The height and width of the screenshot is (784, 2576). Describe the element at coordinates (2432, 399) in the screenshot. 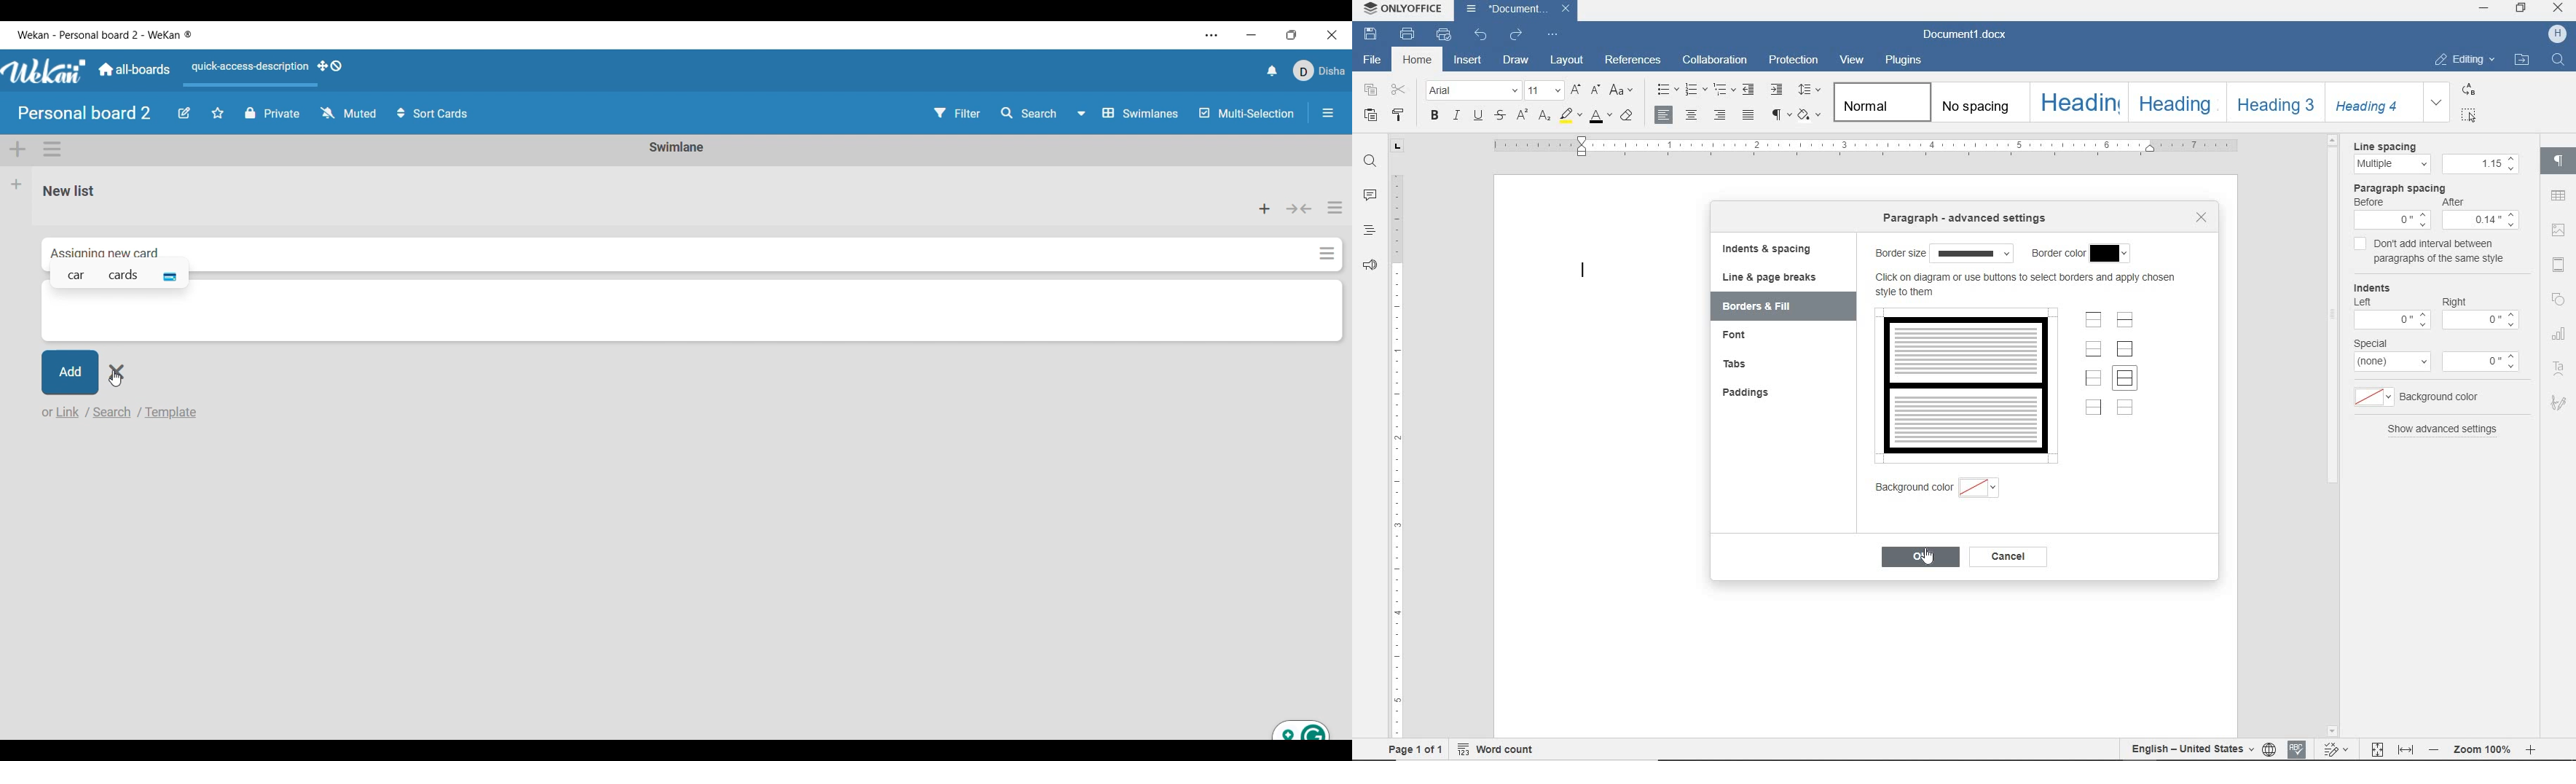

I see `background color` at that location.